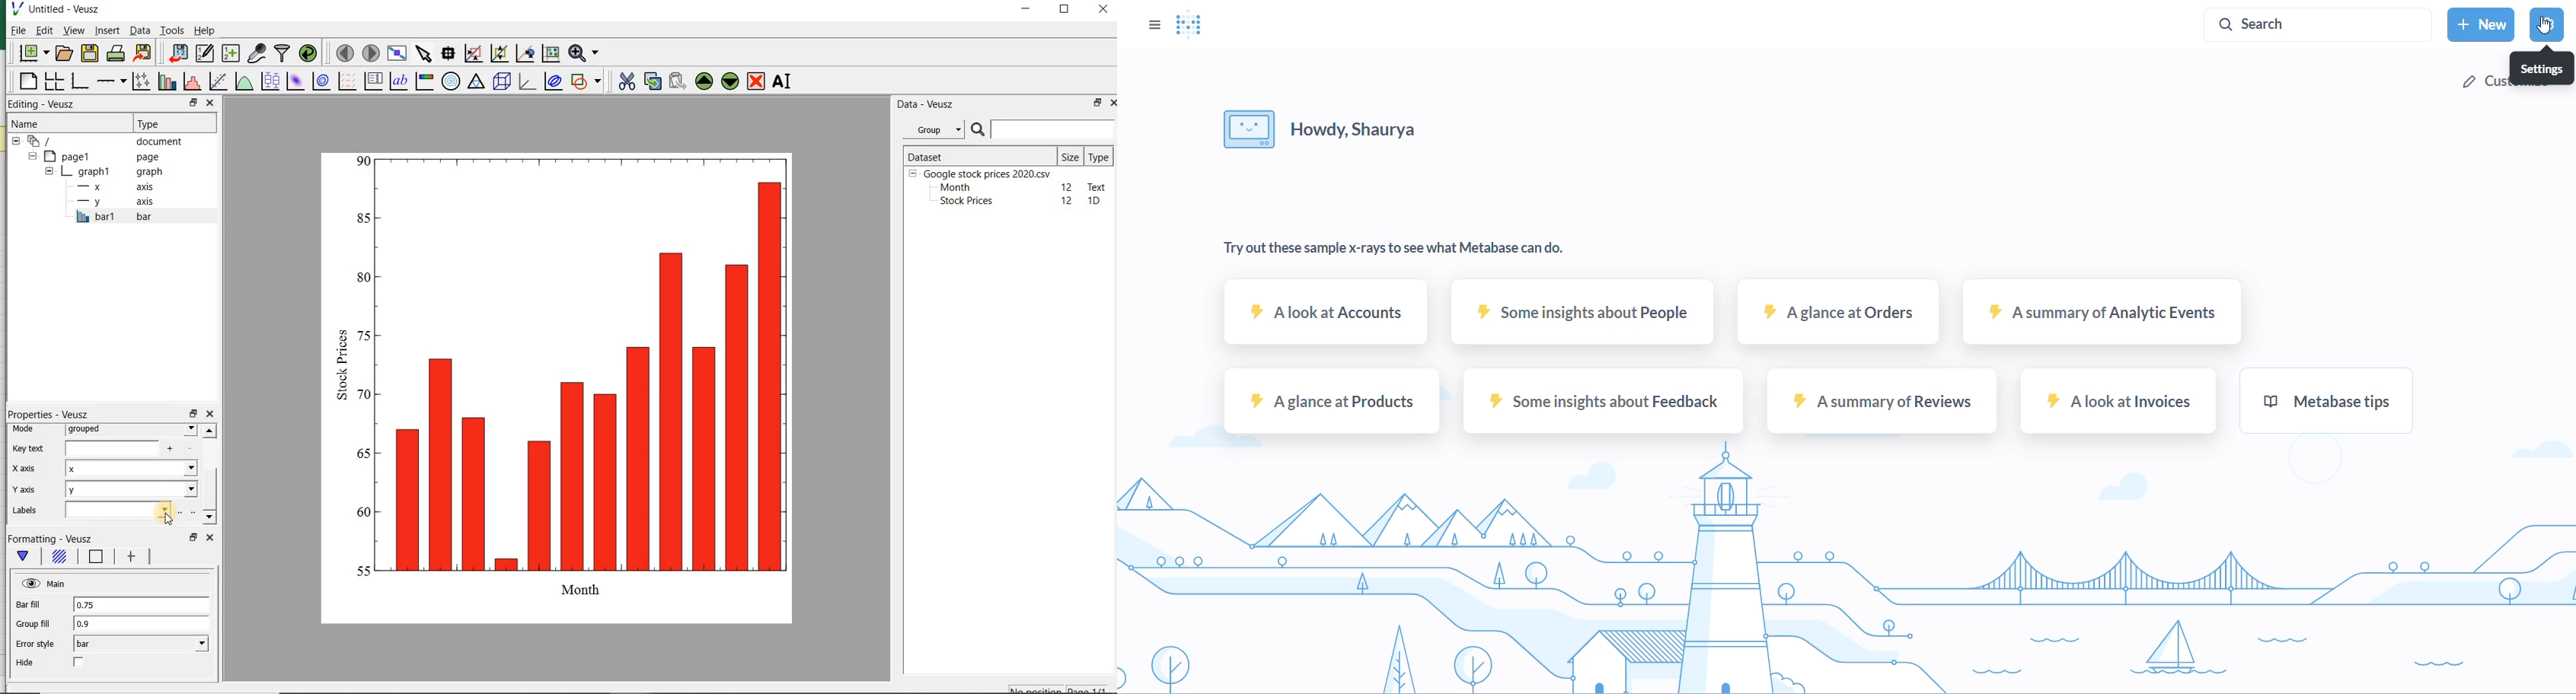 The height and width of the screenshot is (700, 2576). Describe the element at coordinates (96, 157) in the screenshot. I see `page1` at that location.